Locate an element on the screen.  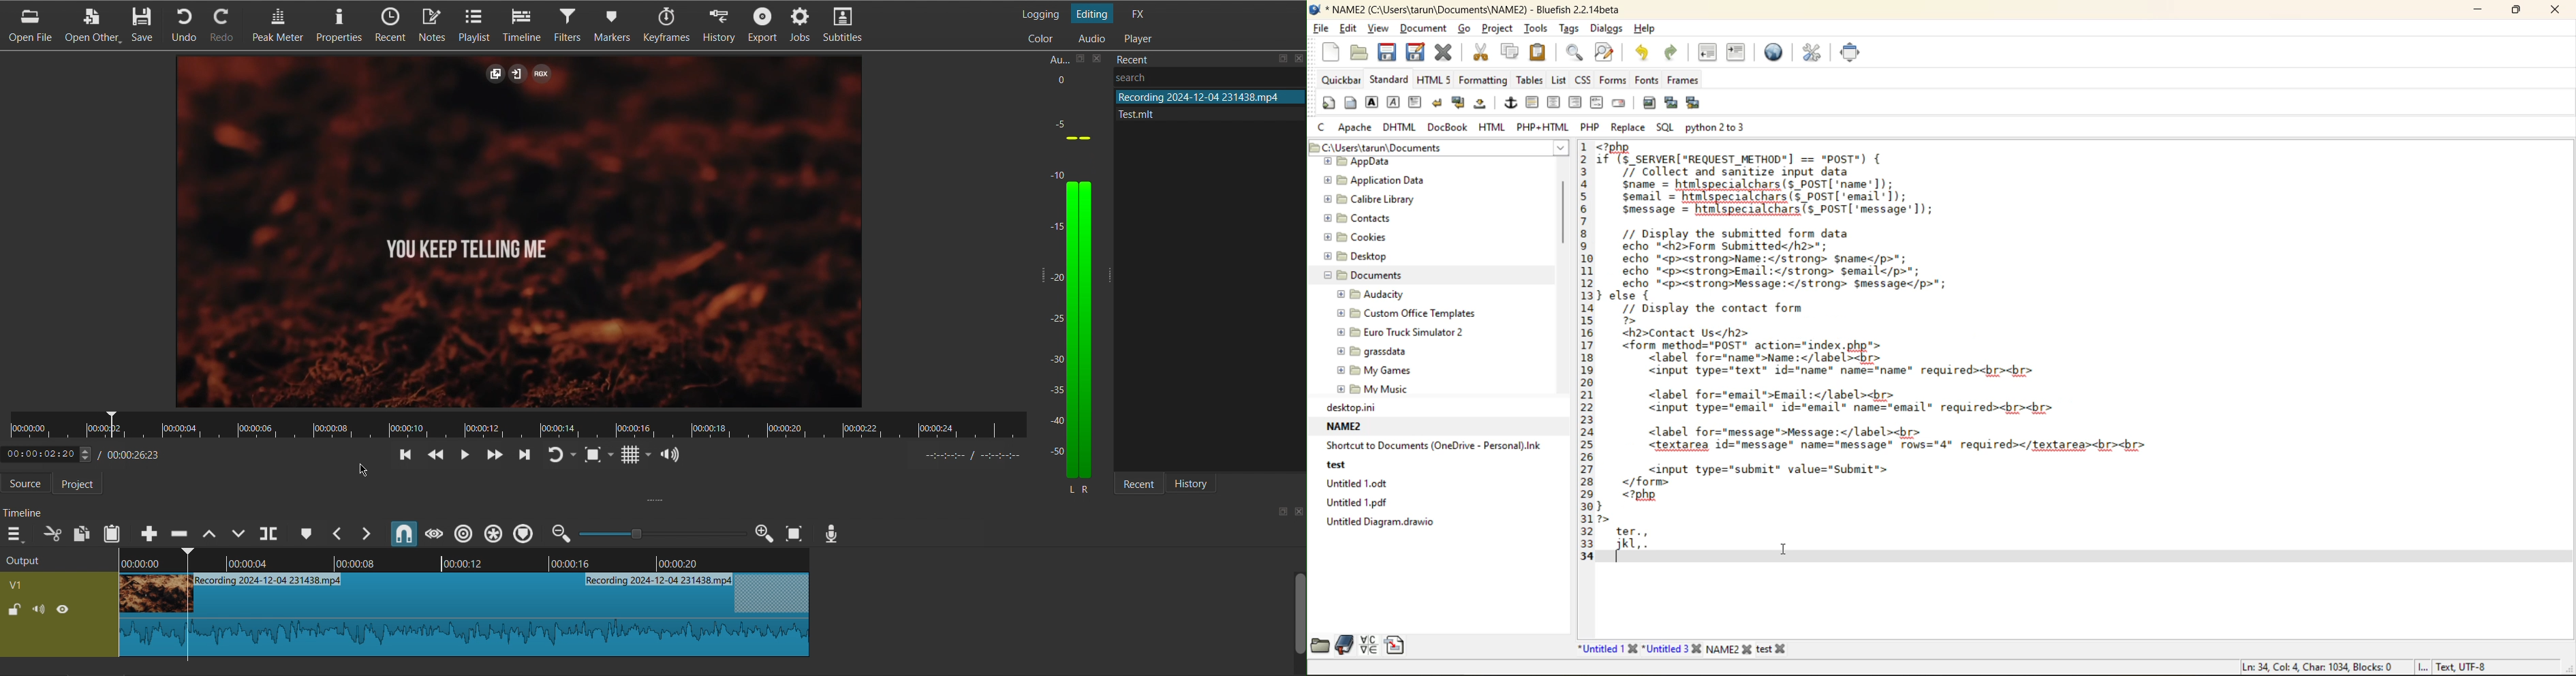
Recent is located at coordinates (1140, 485).